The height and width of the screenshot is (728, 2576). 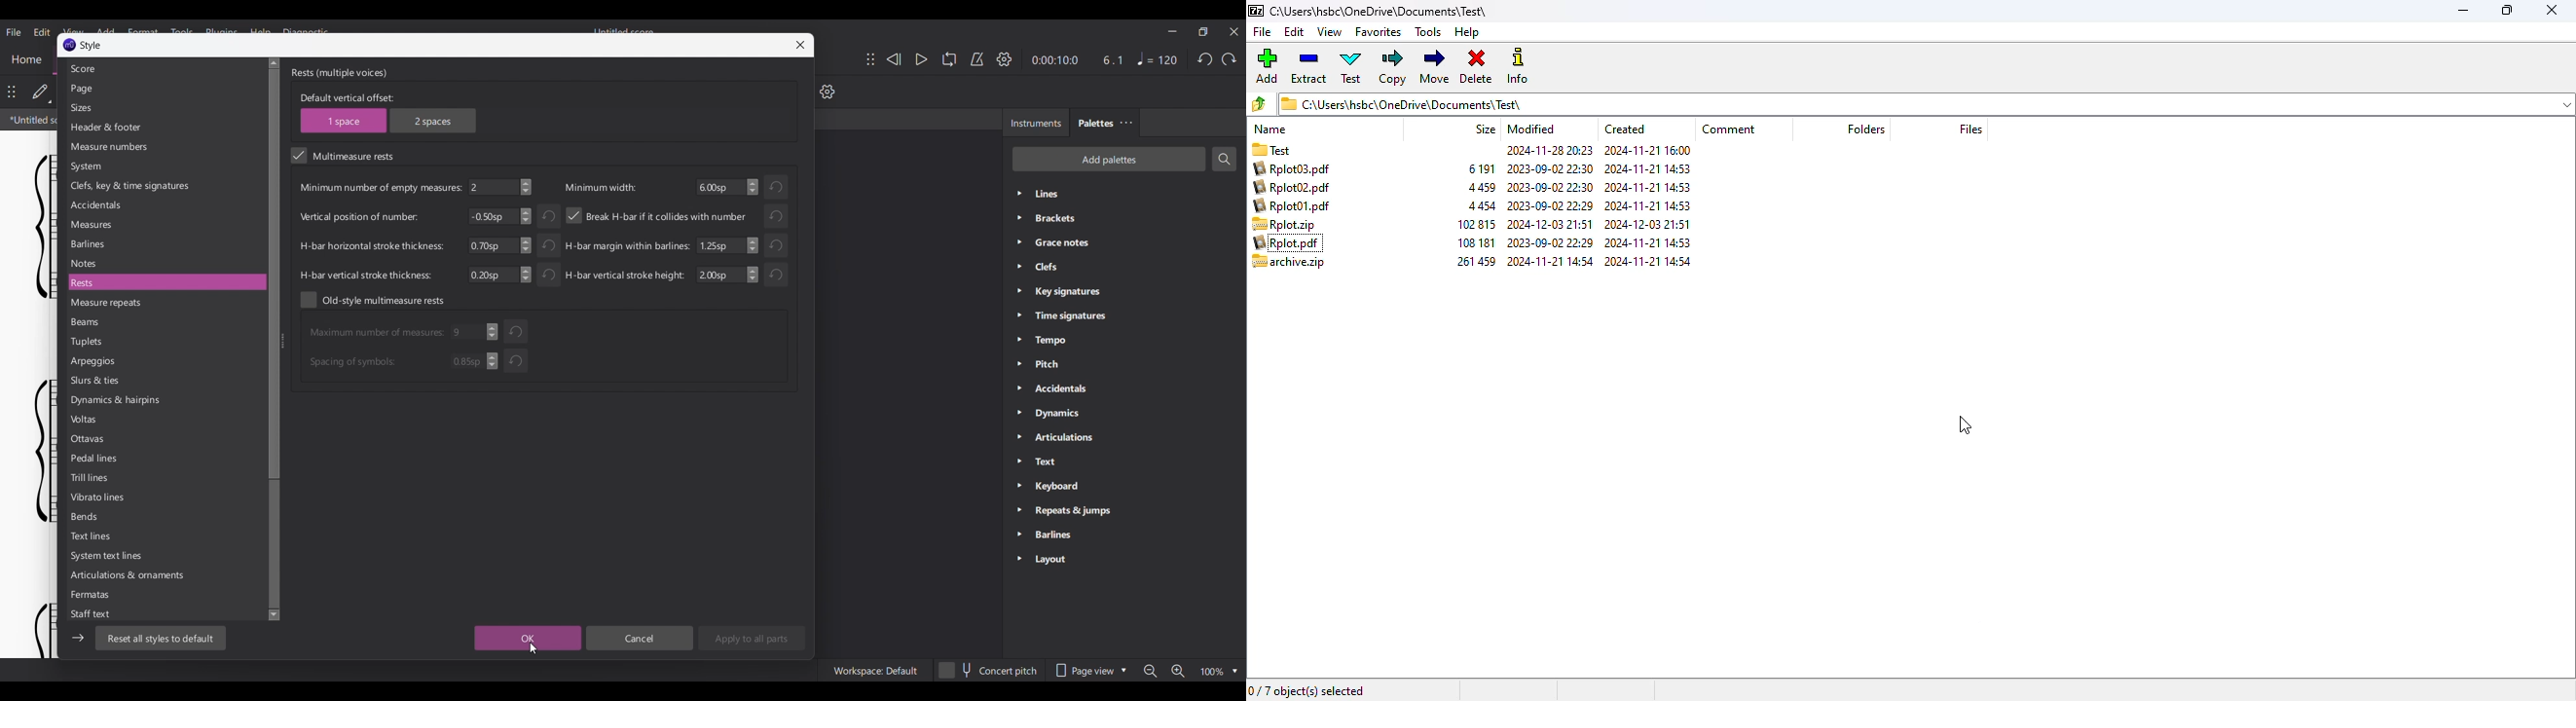 What do you see at coordinates (69, 45) in the screenshot?
I see `Software logo` at bounding box center [69, 45].